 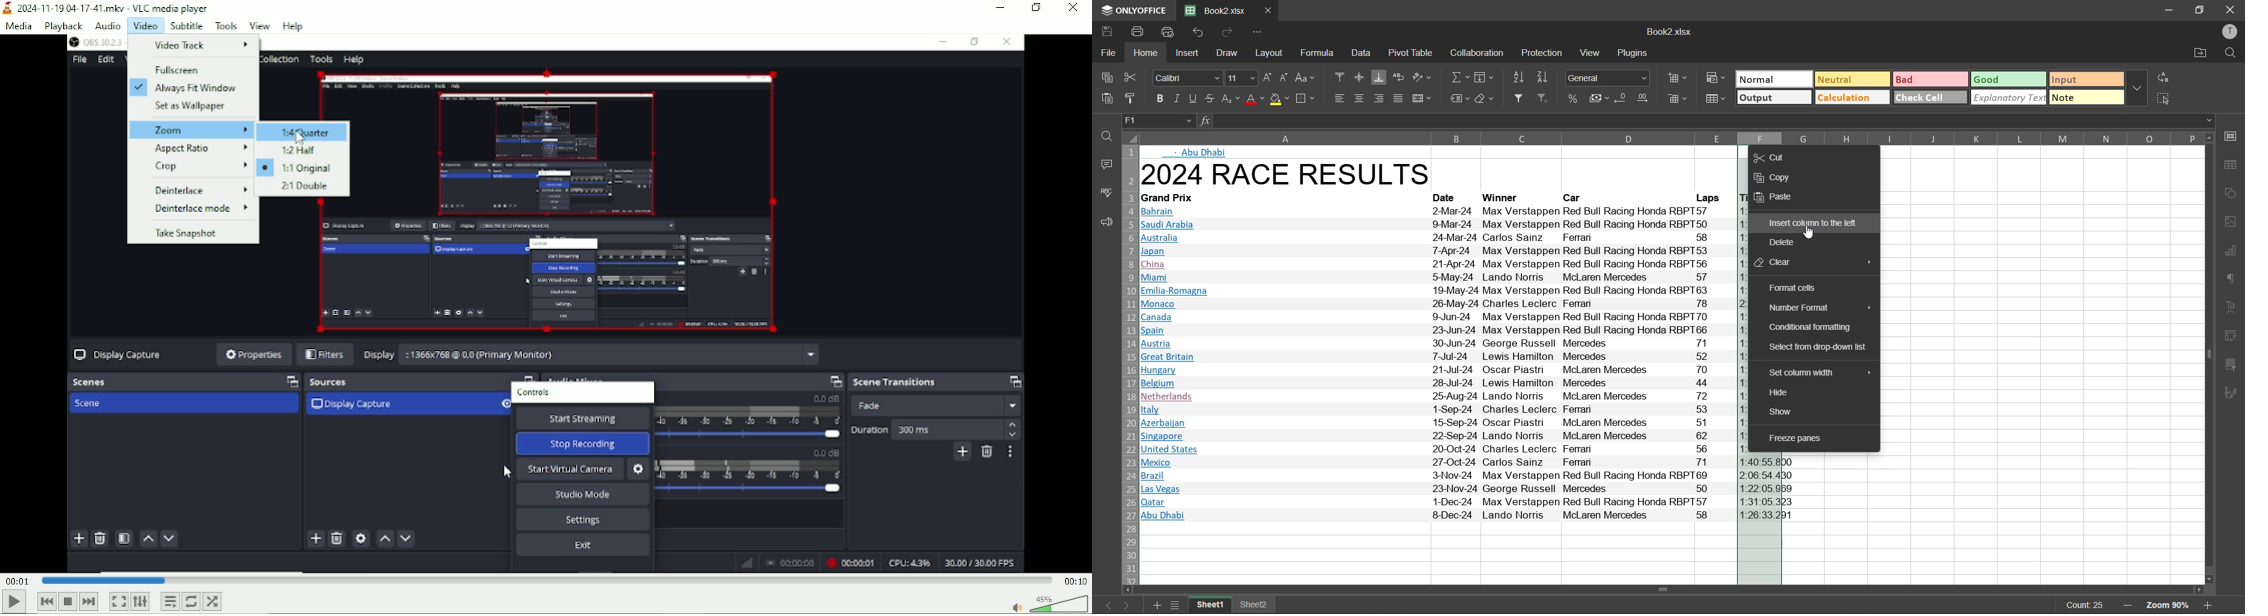 I want to click on app name: only office, so click(x=1129, y=11).